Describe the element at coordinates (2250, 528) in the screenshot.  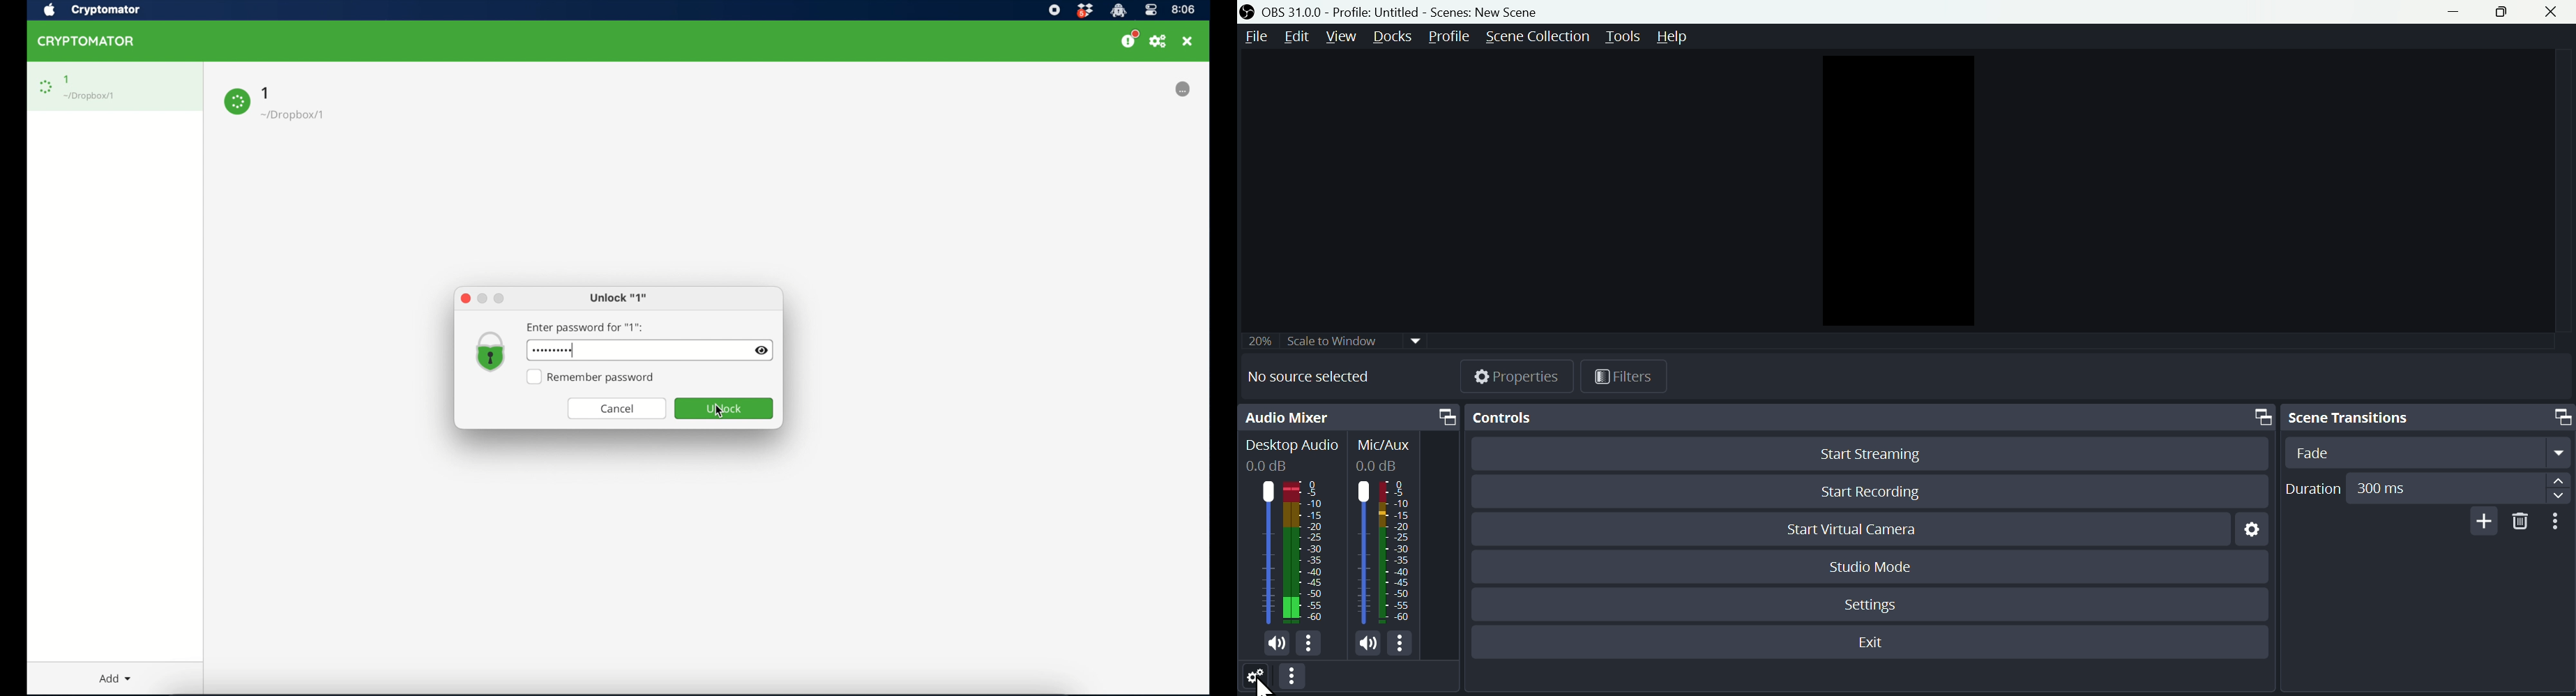
I see `Settings` at that location.